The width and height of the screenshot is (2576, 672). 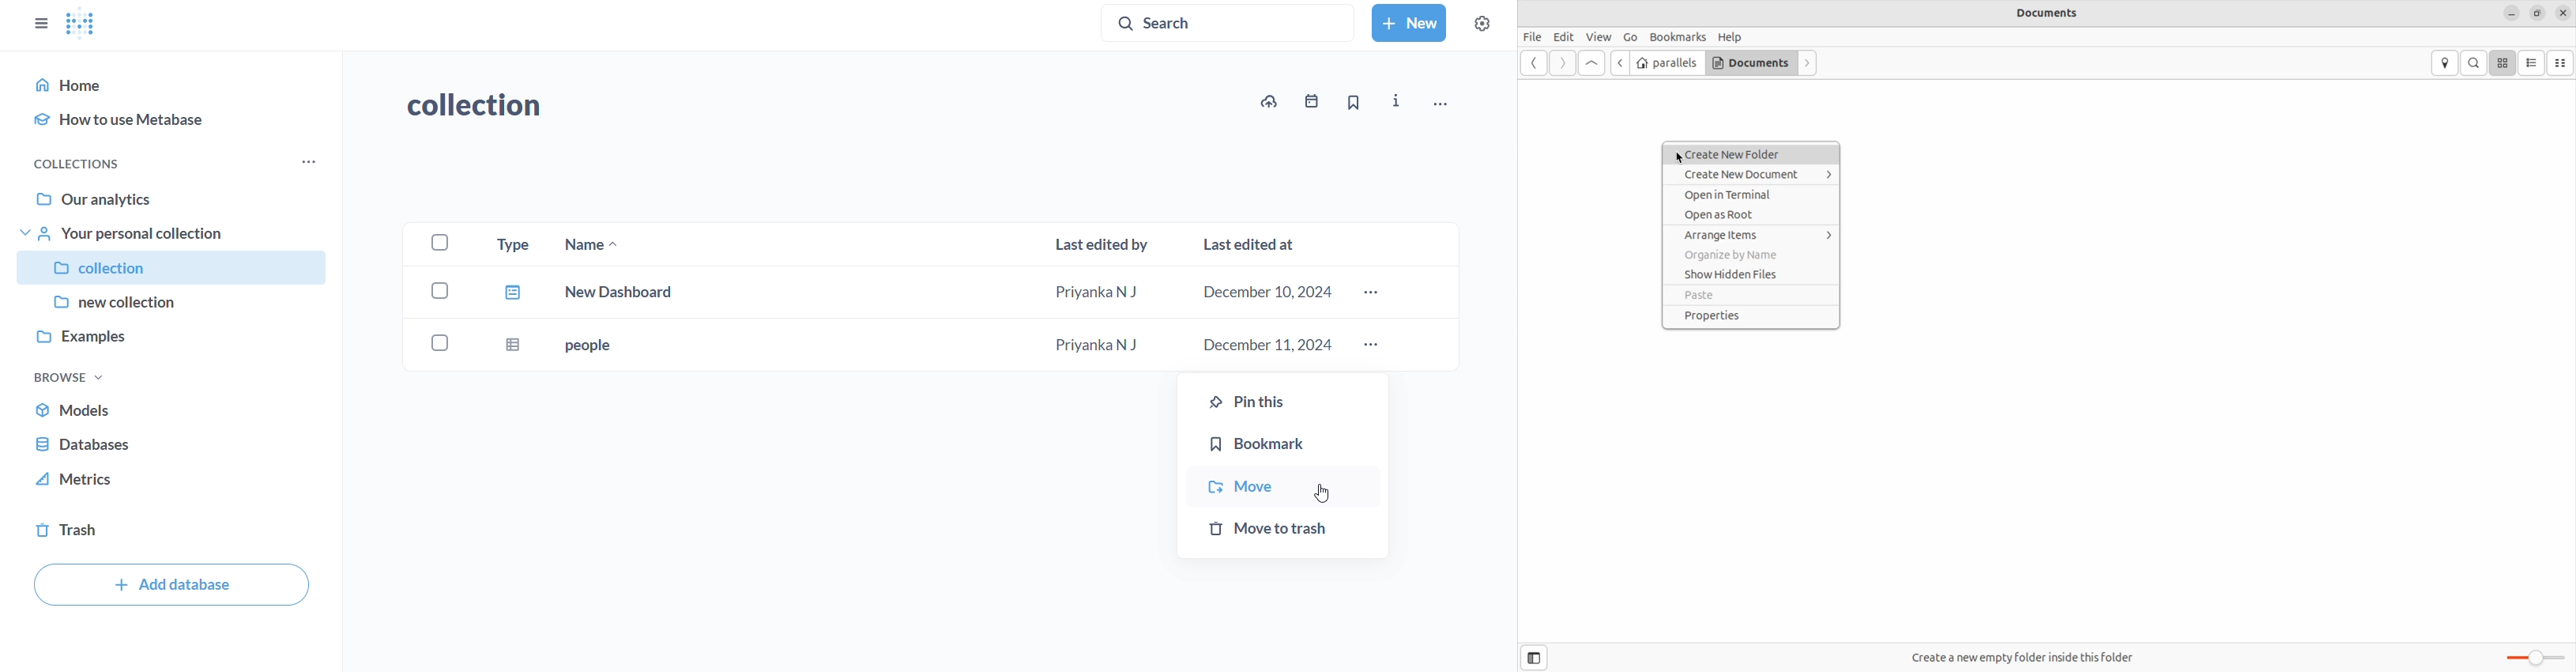 What do you see at coordinates (1751, 297) in the screenshot?
I see `Paste` at bounding box center [1751, 297].